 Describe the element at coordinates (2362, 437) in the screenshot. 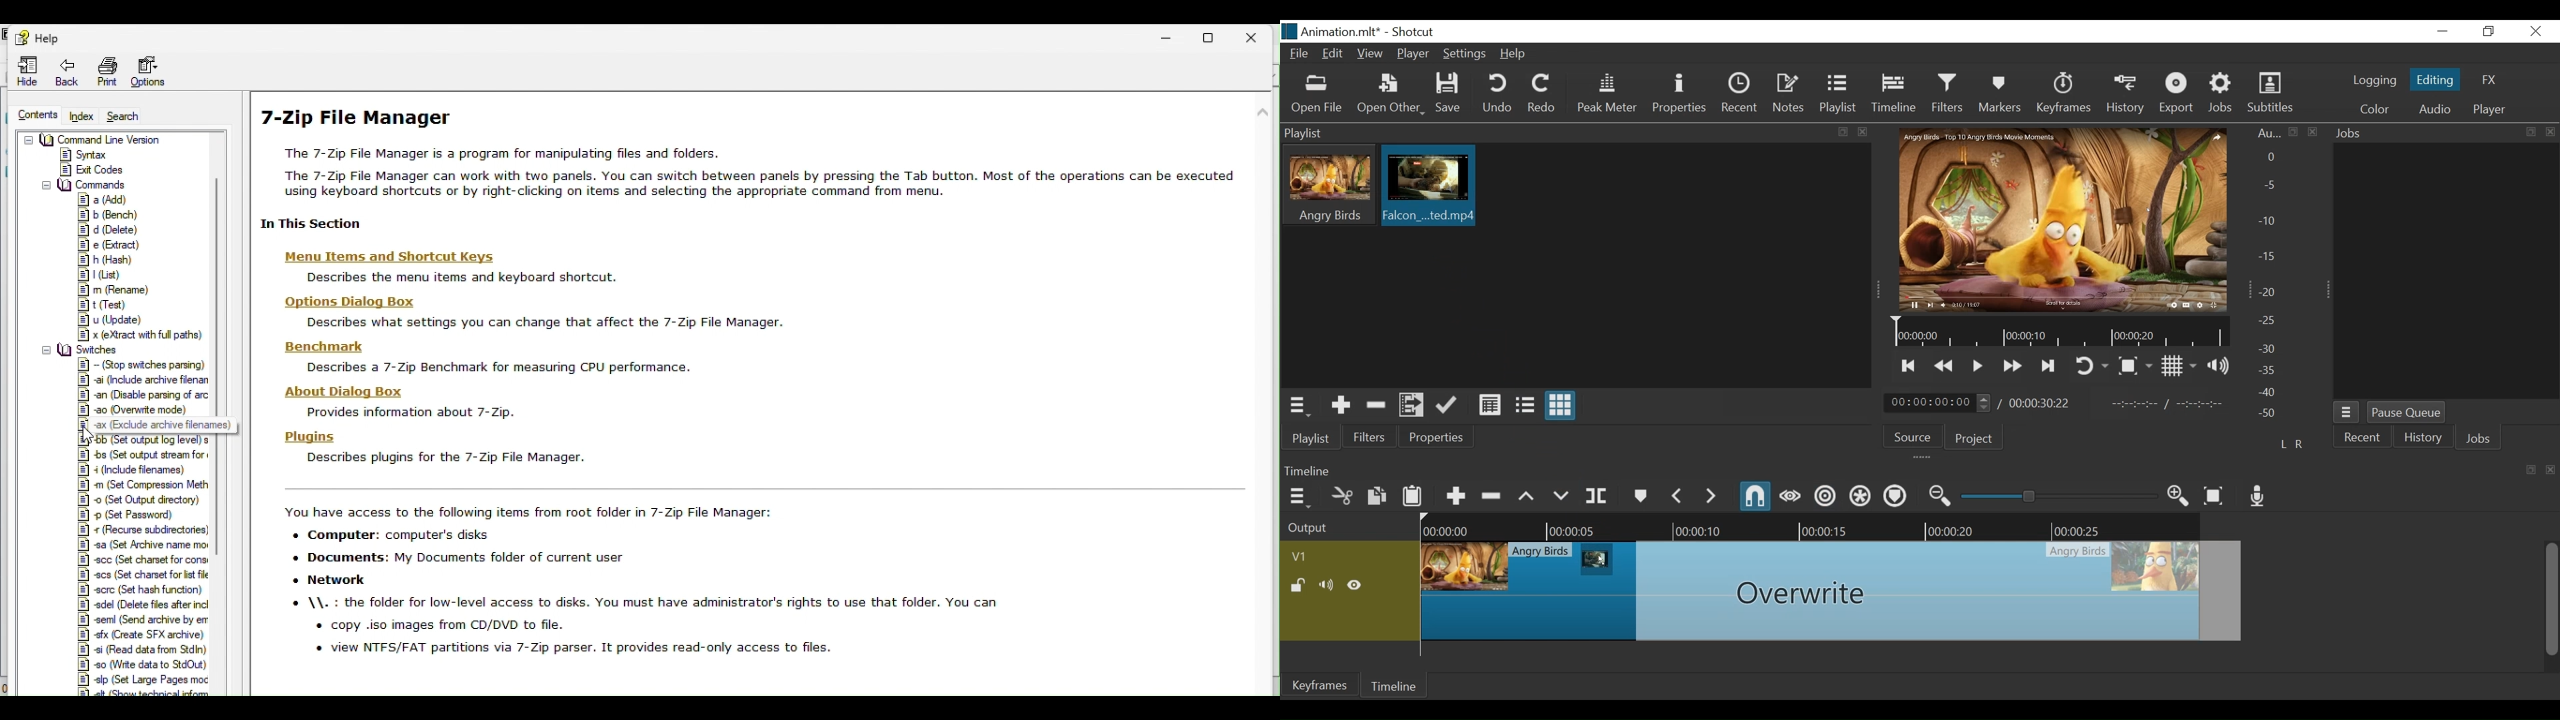

I see `Recent` at that location.